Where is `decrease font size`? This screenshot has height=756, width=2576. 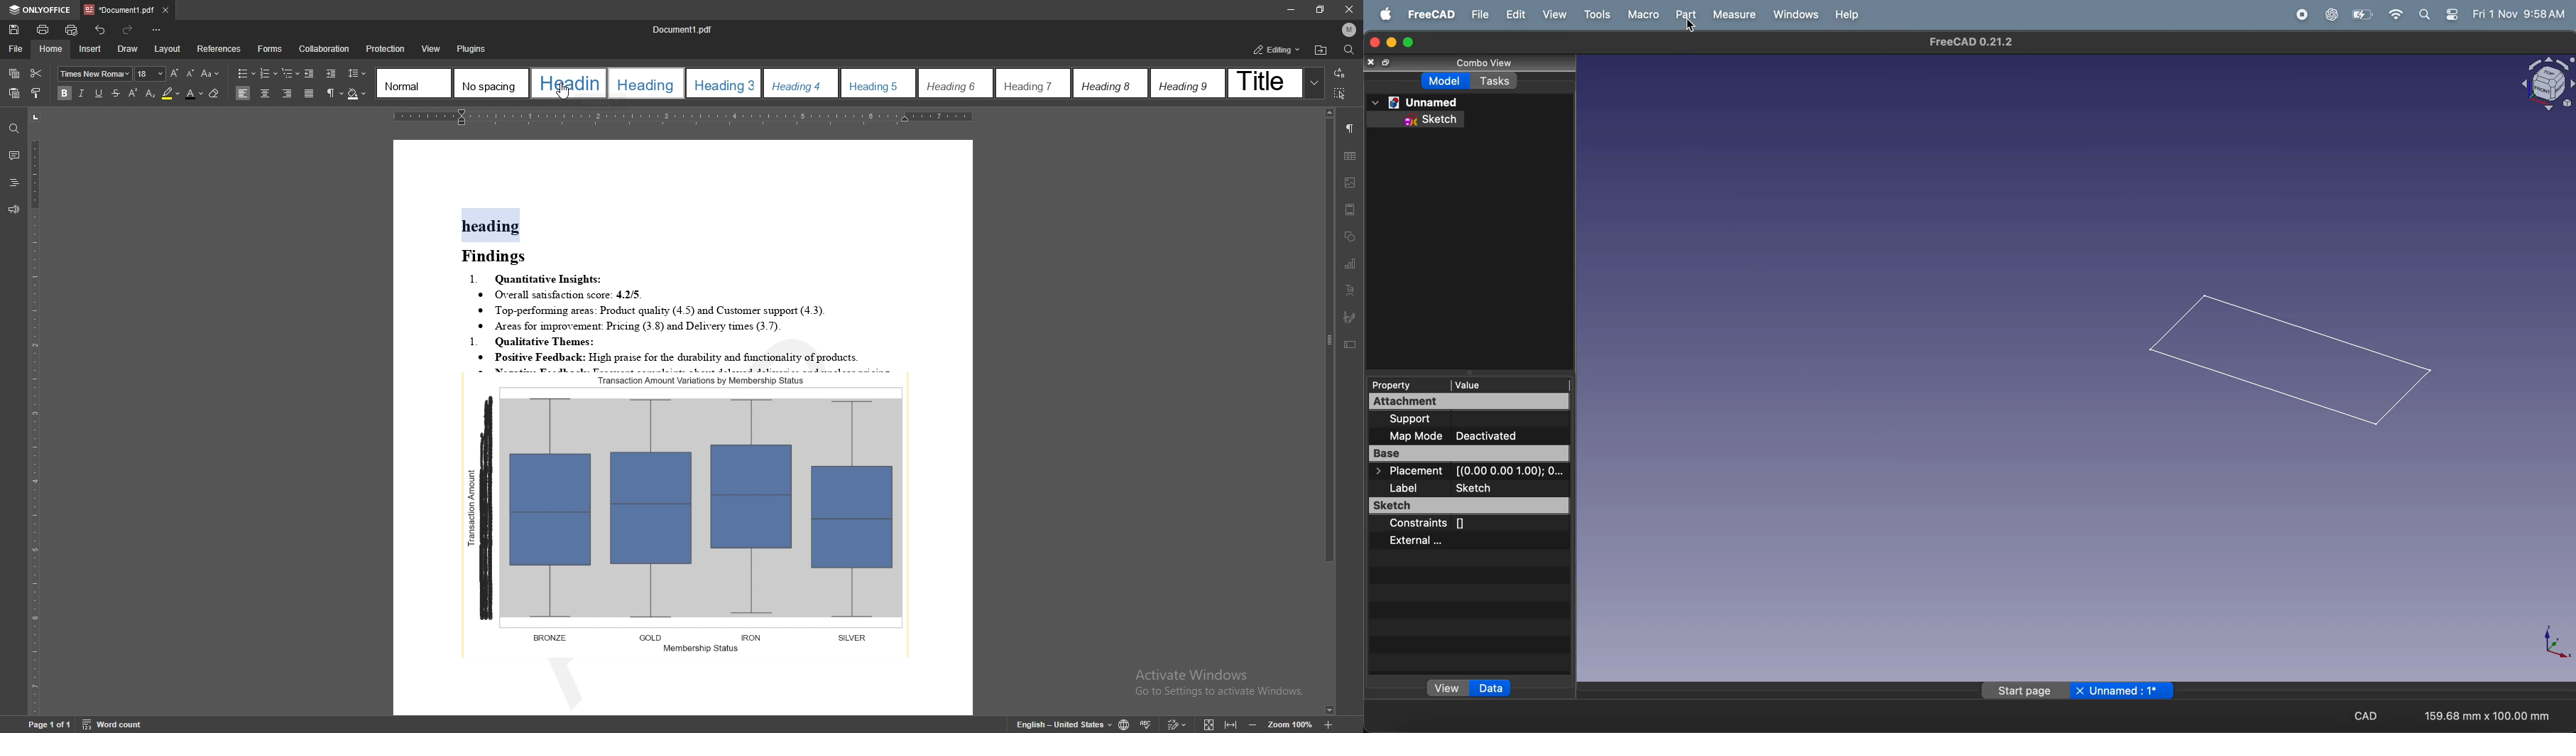
decrease font size is located at coordinates (190, 73).